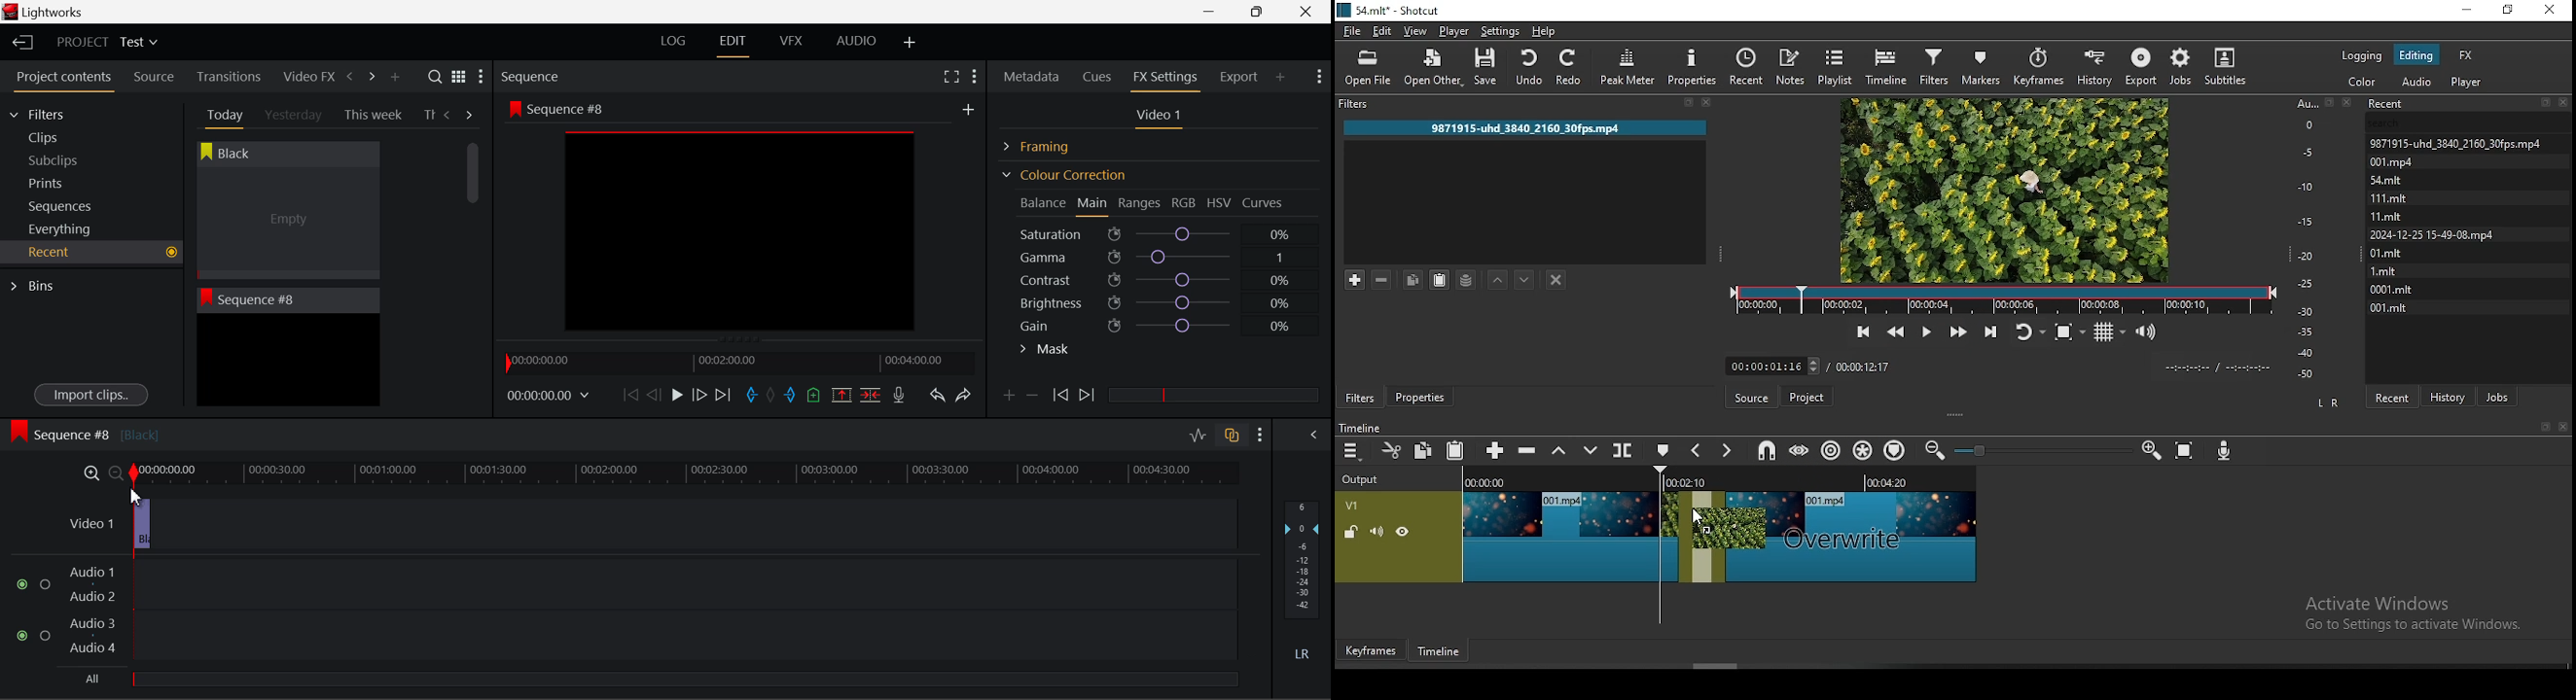  I want to click on save, so click(1488, 68).